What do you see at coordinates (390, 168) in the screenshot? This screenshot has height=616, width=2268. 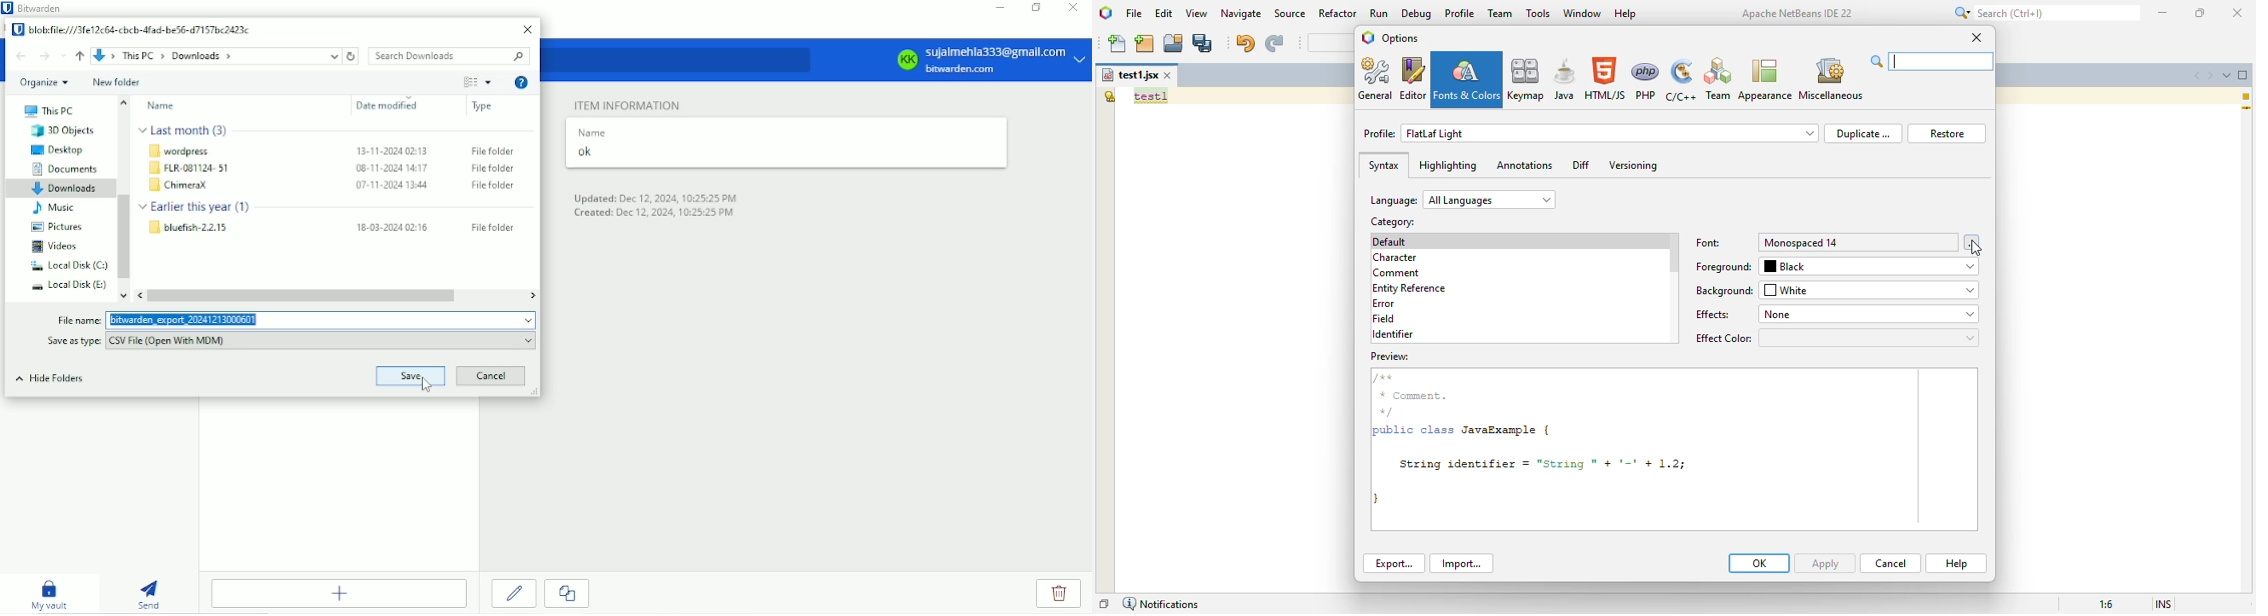 I see `08-11-2024  14:17` at bounding box center [390, 168].